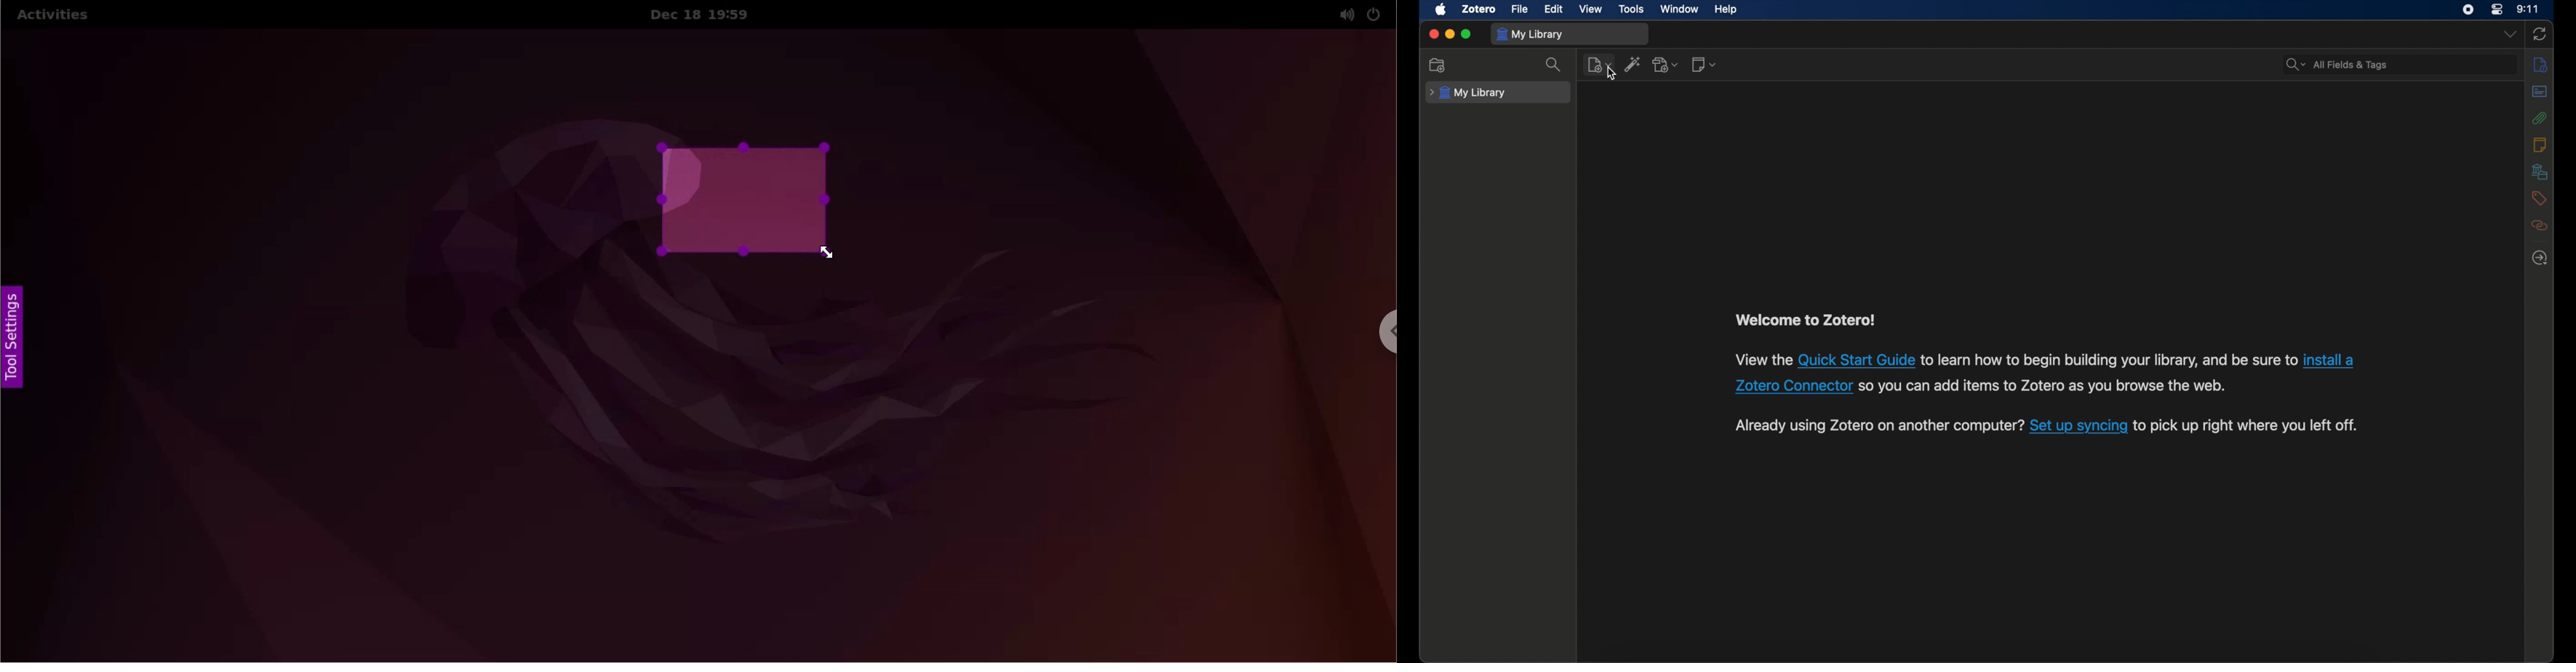 The height and width of the screenshot is (672, 2576). What do you see at coordinates (1631, 9) in the screenshot?
I see `tools` at bounding box center [1631, 9].